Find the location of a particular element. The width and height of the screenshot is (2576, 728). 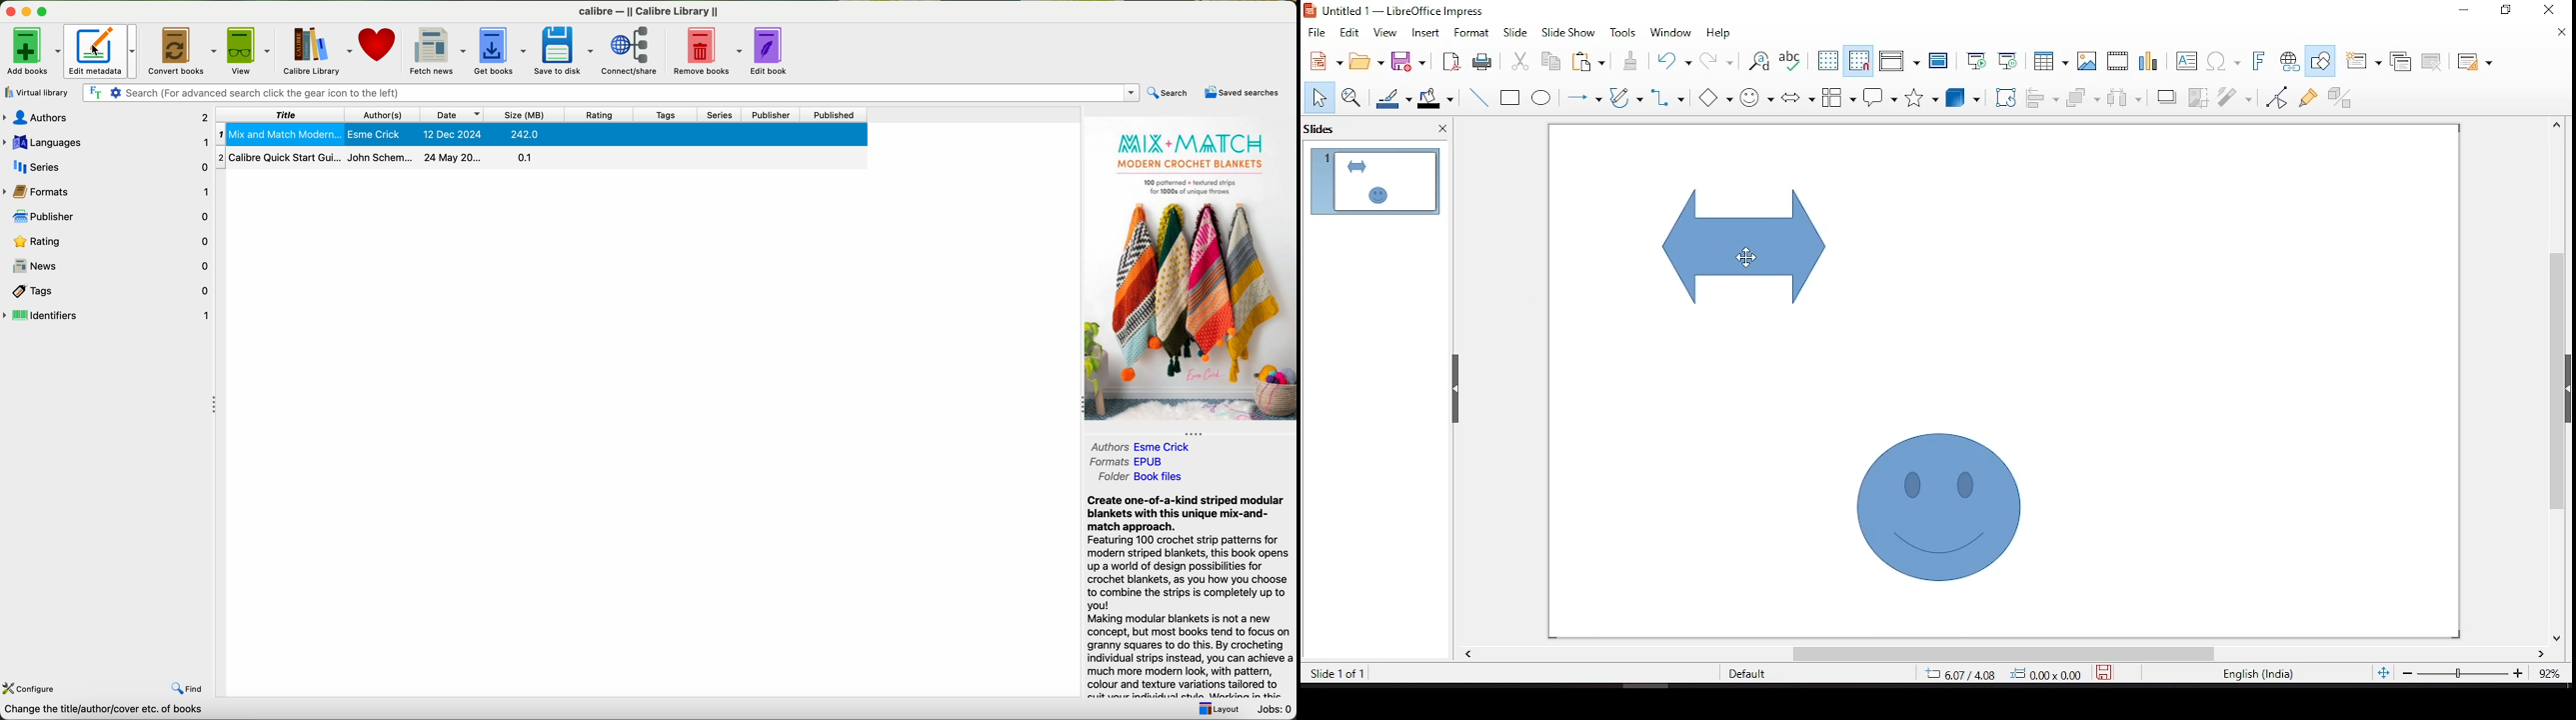

edit is located at coordinates (1349, 31).